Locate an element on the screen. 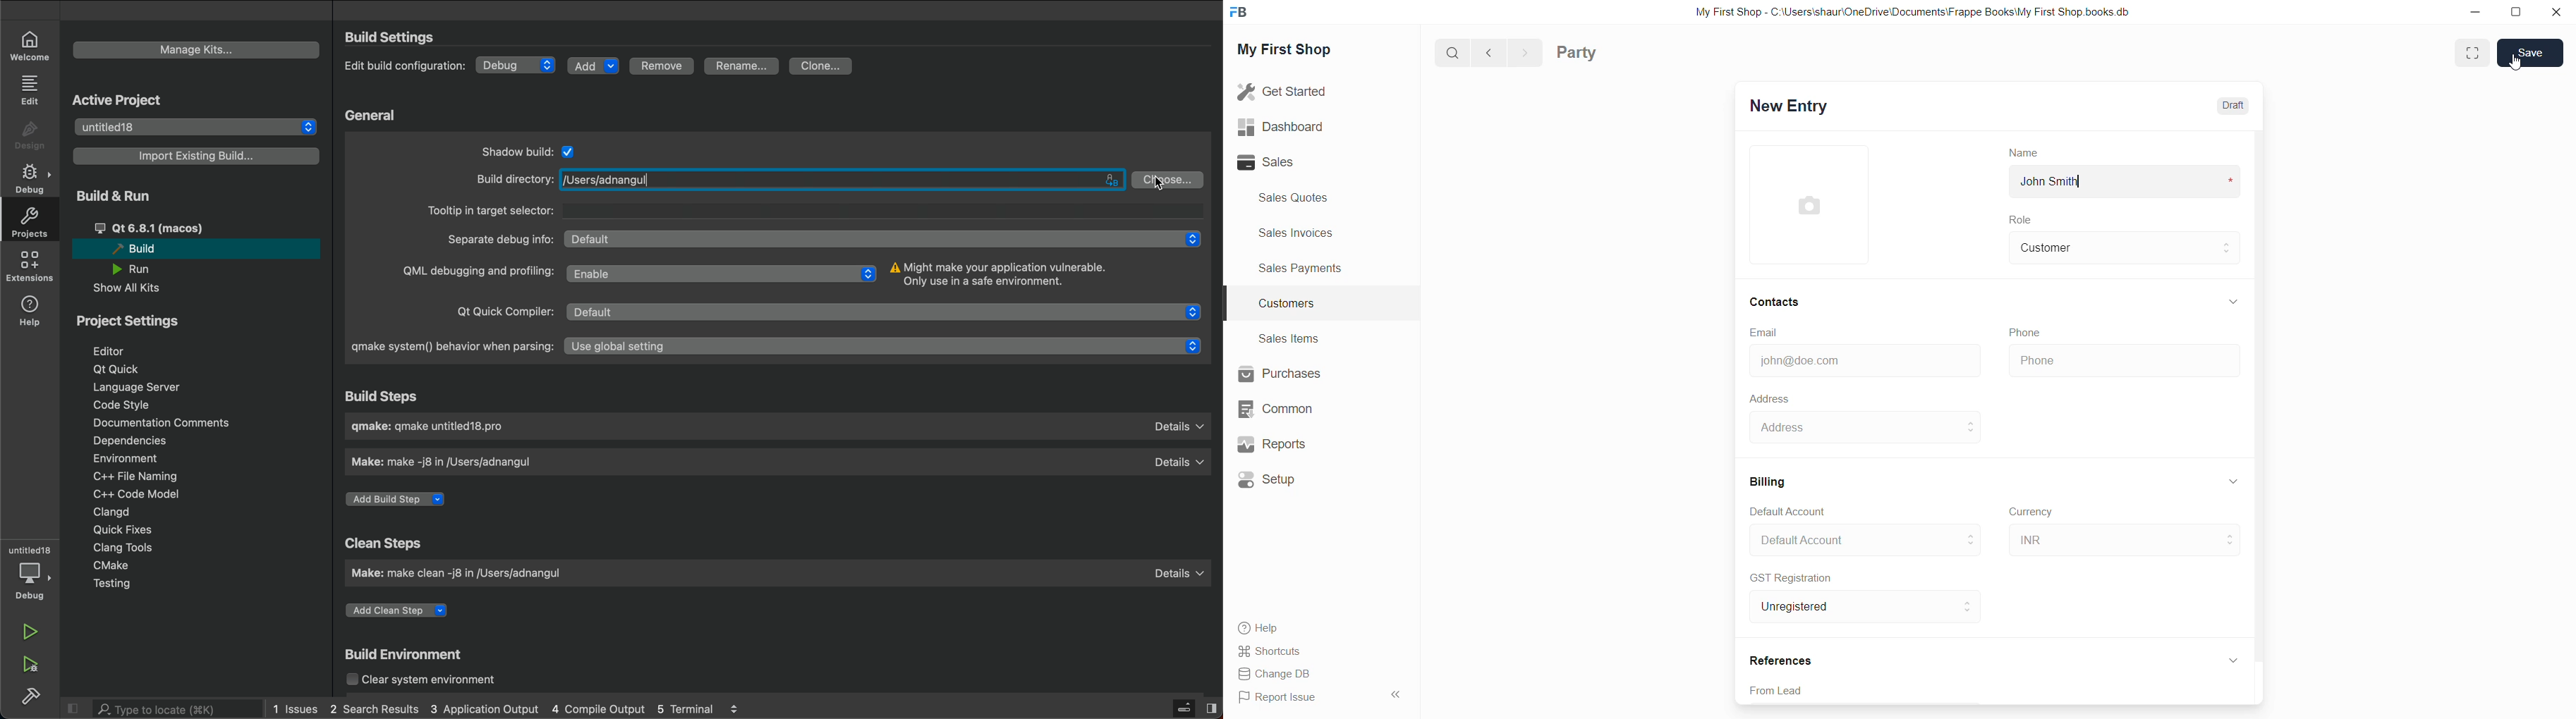 The height and width of the screenshot is (728, 2576). testing is located at coordinates (113, 584).